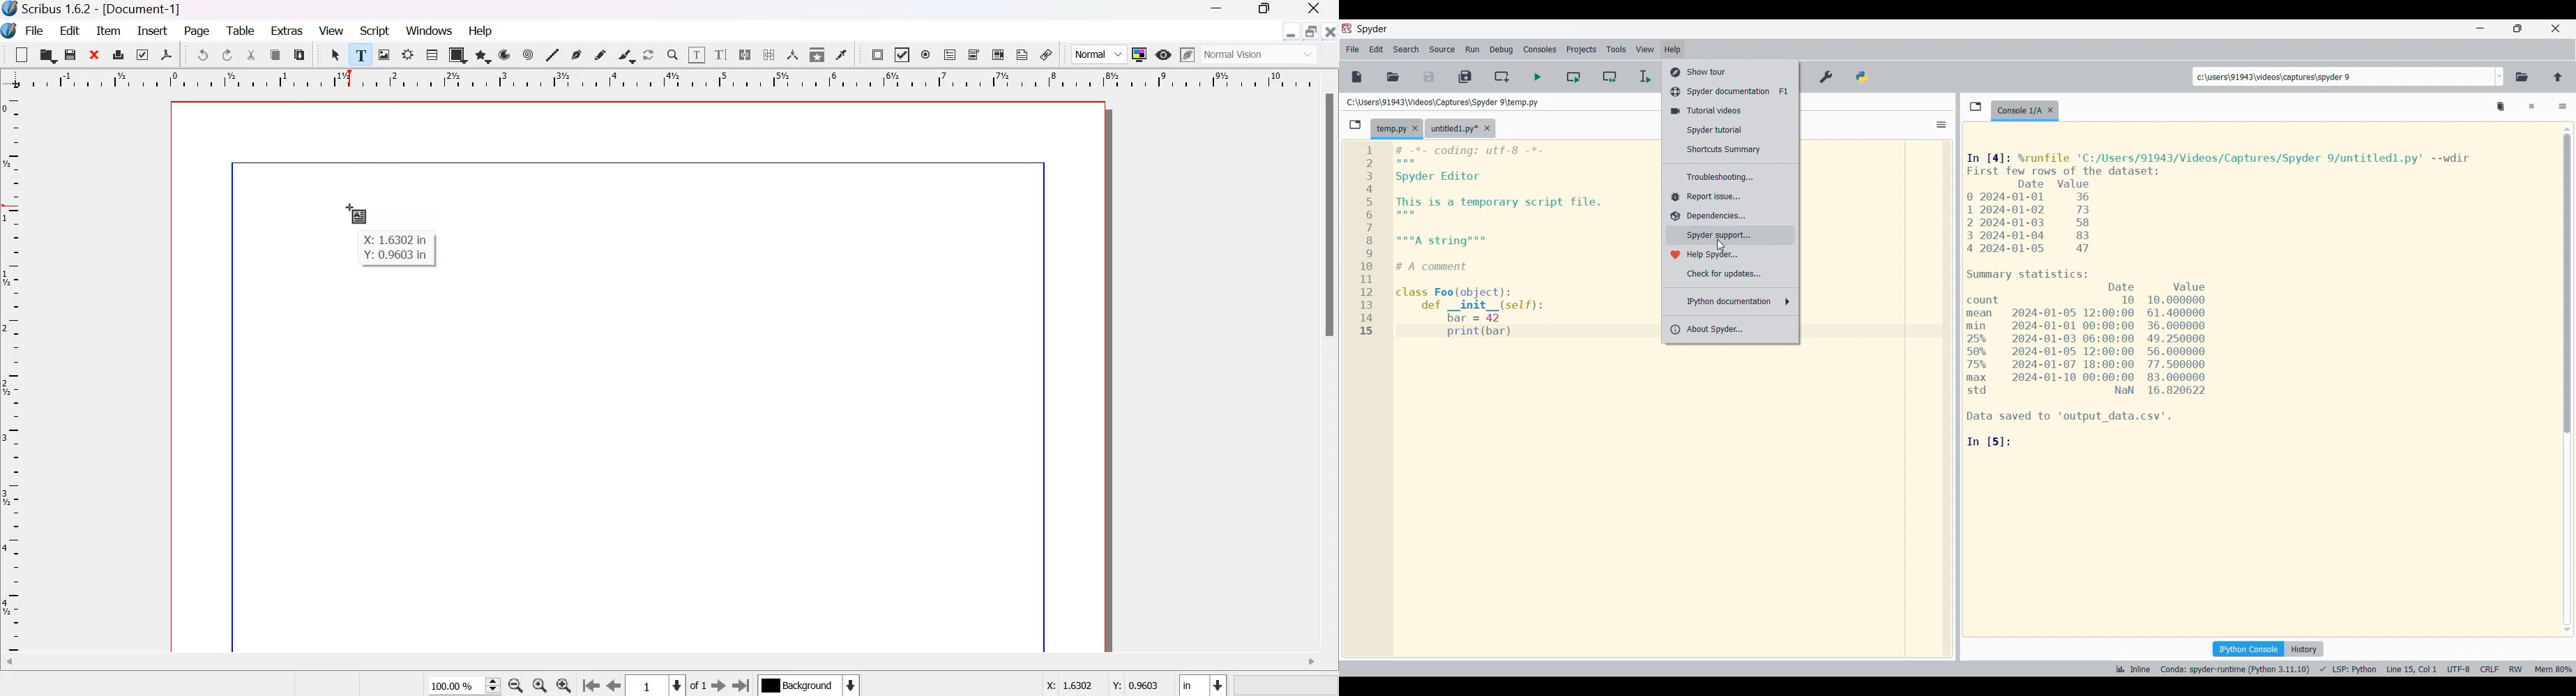 The width and height of the screenshot is (2576, 700). I want to click on View, so click(331, 31).